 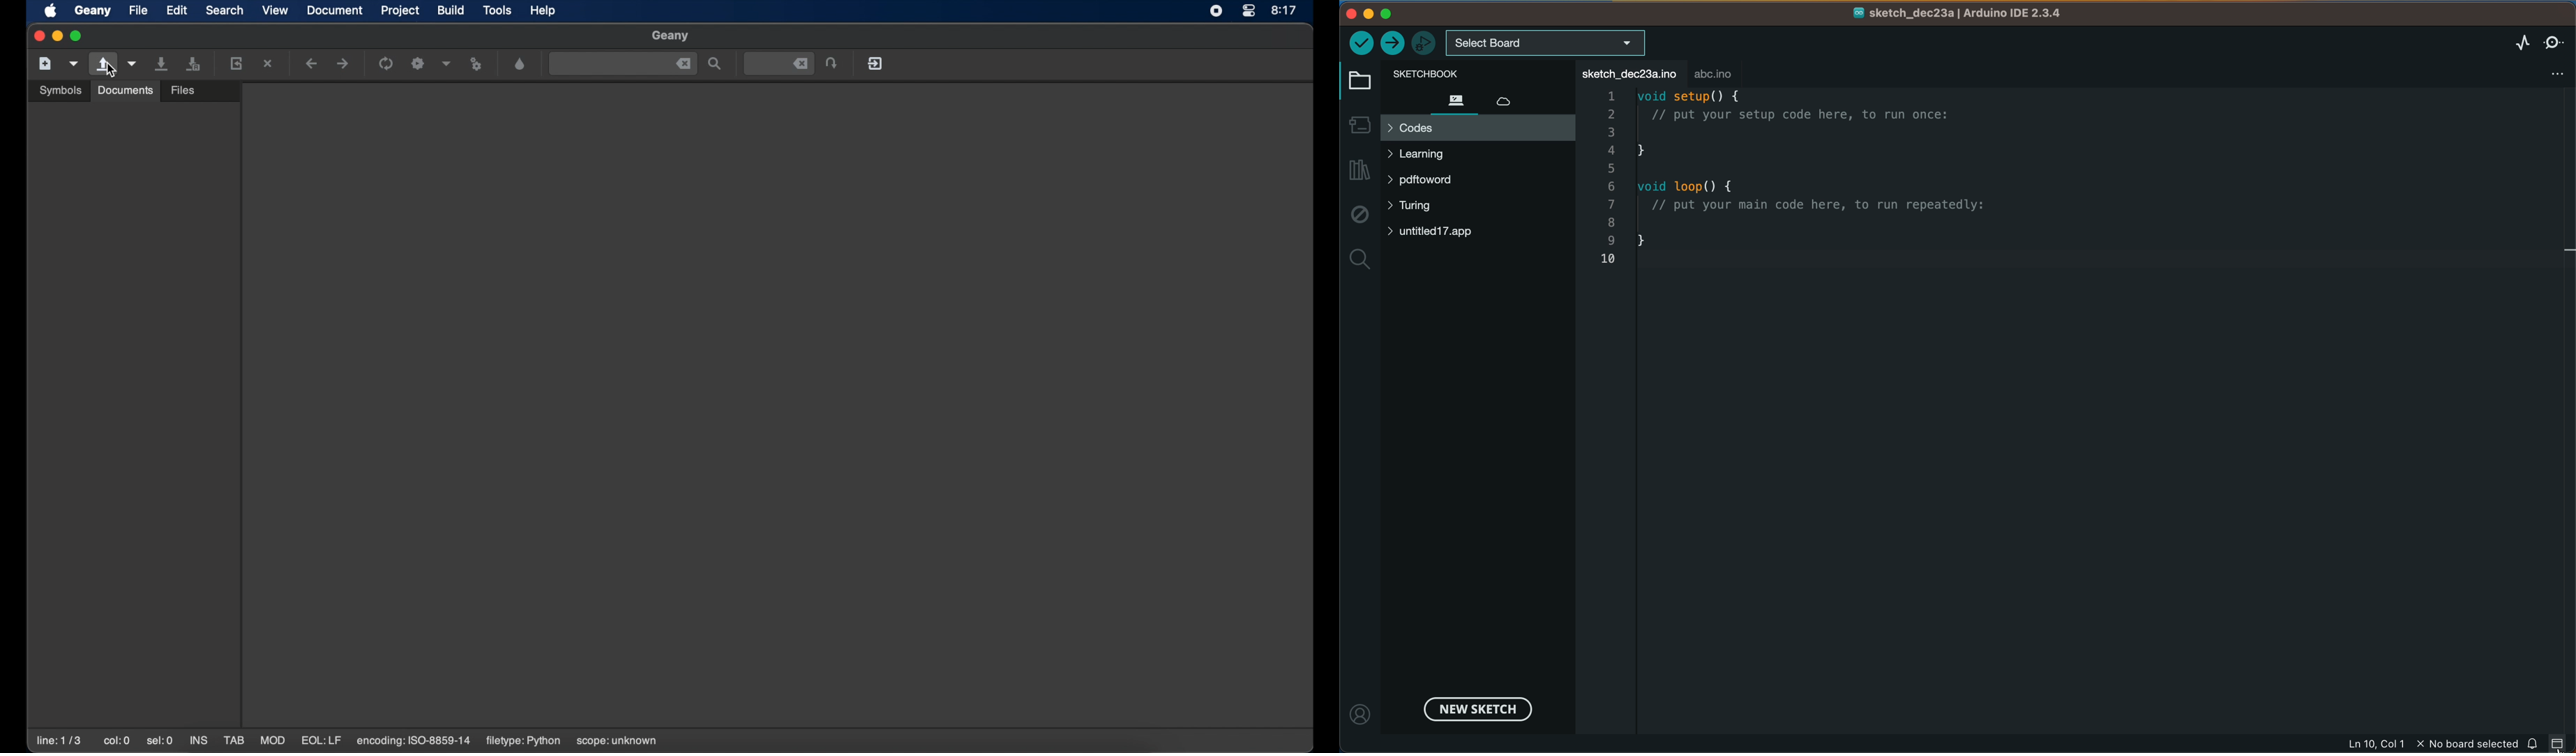 I want to click on library manager, so click(x=1359, y=170).